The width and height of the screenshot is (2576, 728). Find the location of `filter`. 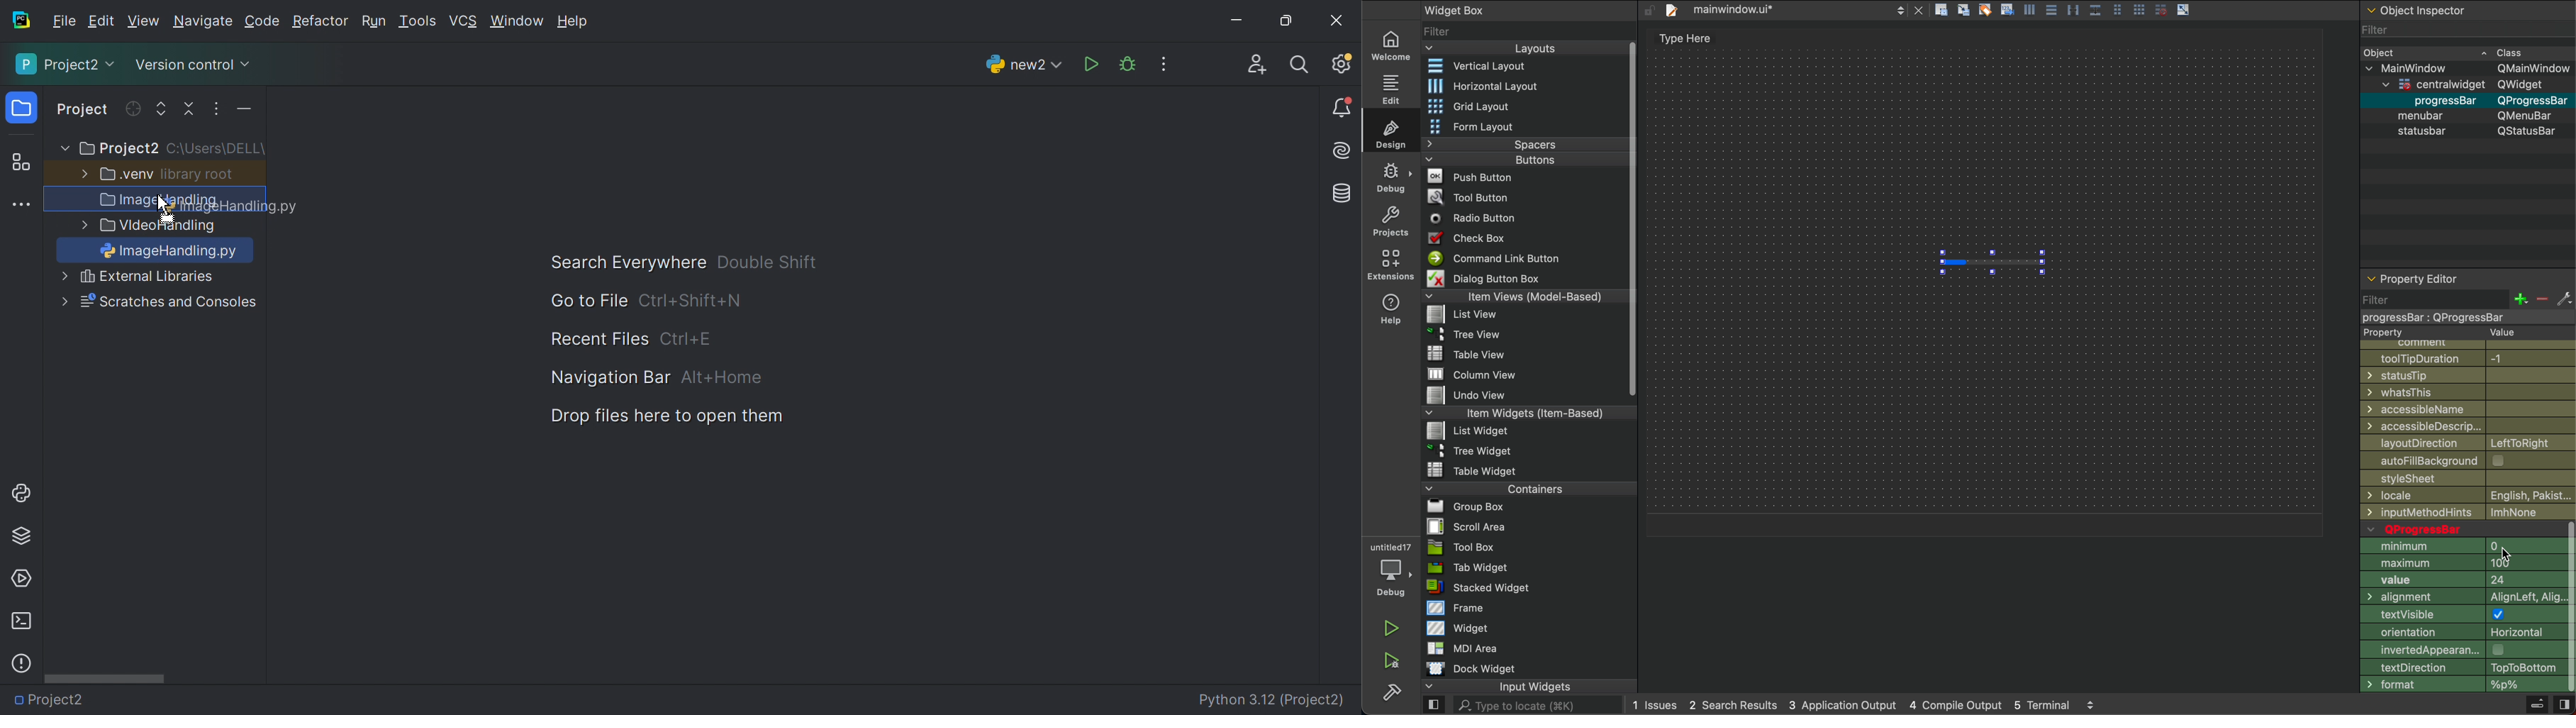

filter is located at coordinates (2466, 306).